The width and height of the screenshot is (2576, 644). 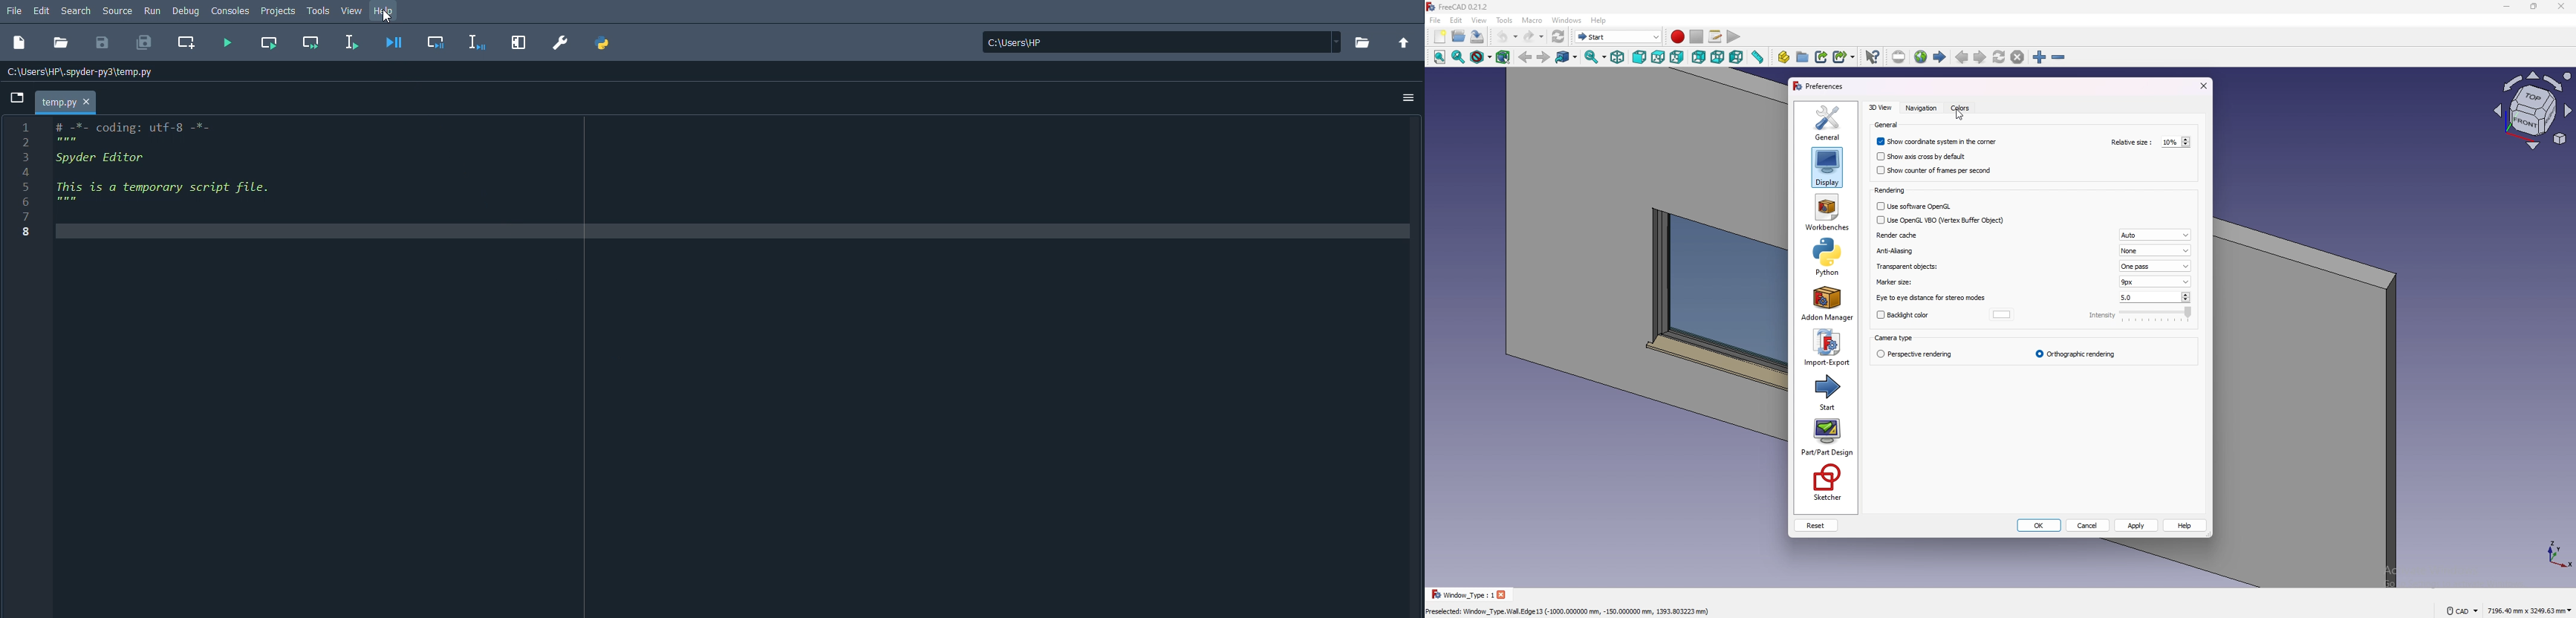 I want to click on previous page, so click(x=1962, y=58).